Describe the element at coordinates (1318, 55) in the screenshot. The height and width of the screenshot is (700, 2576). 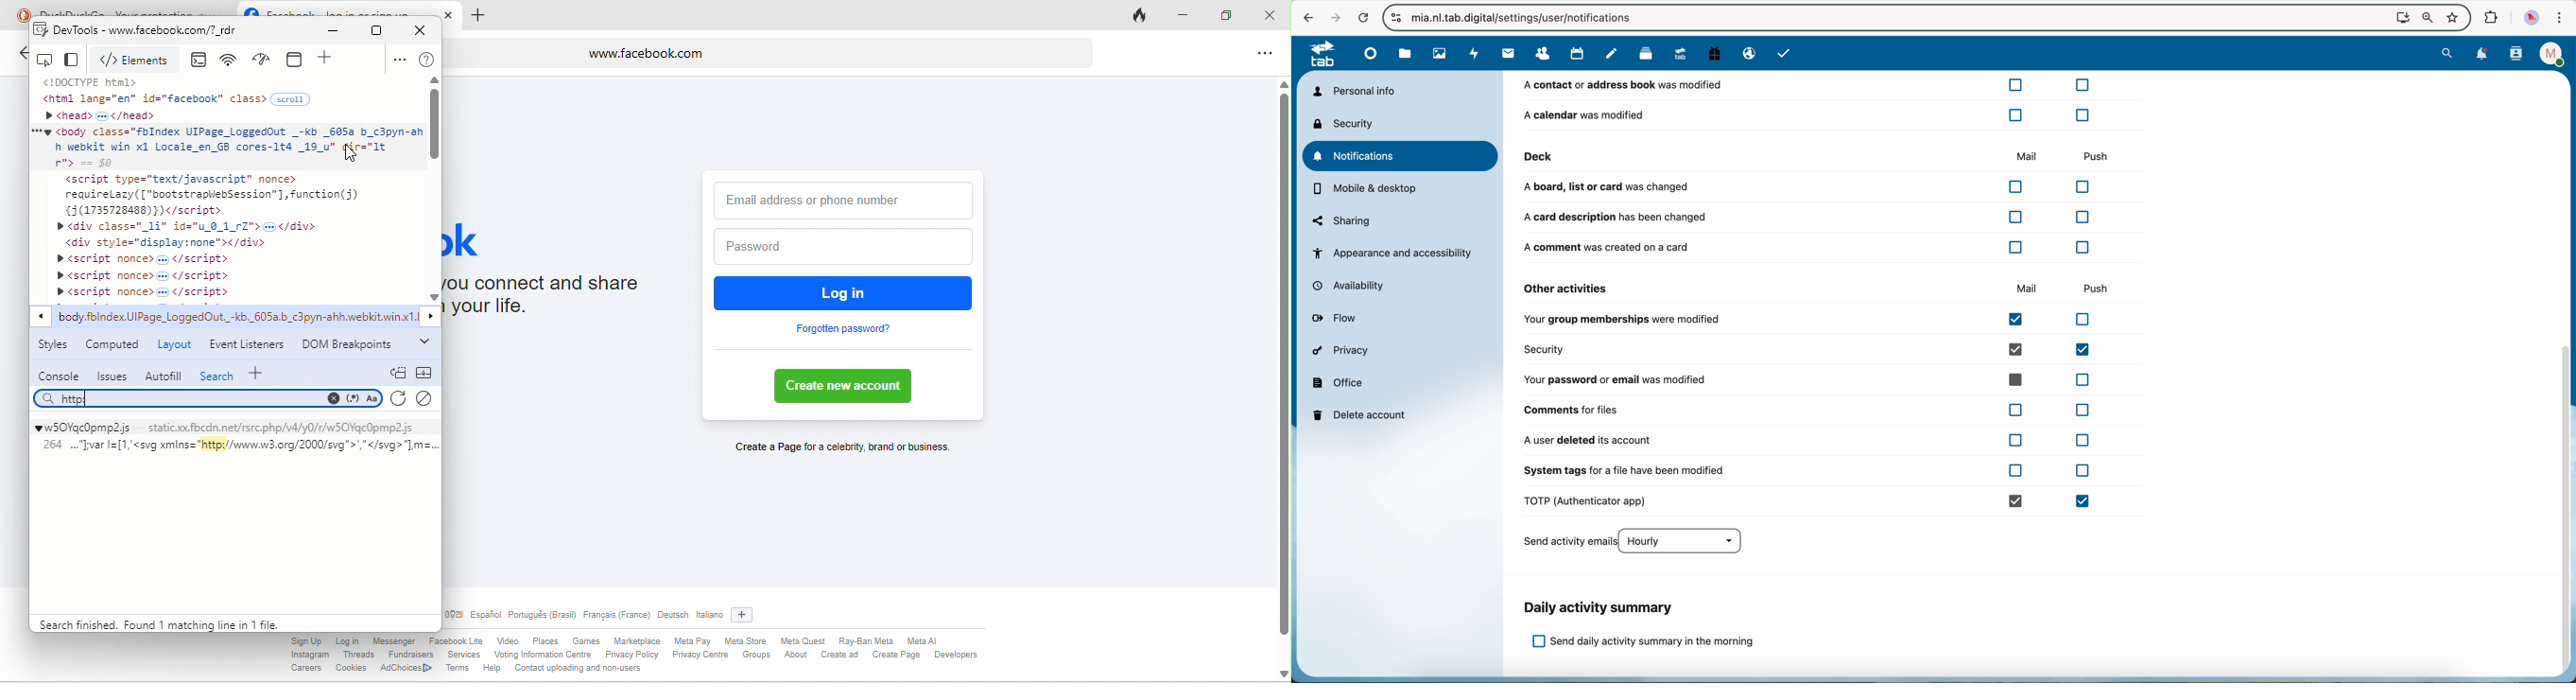
I see `tab logo` at that location.